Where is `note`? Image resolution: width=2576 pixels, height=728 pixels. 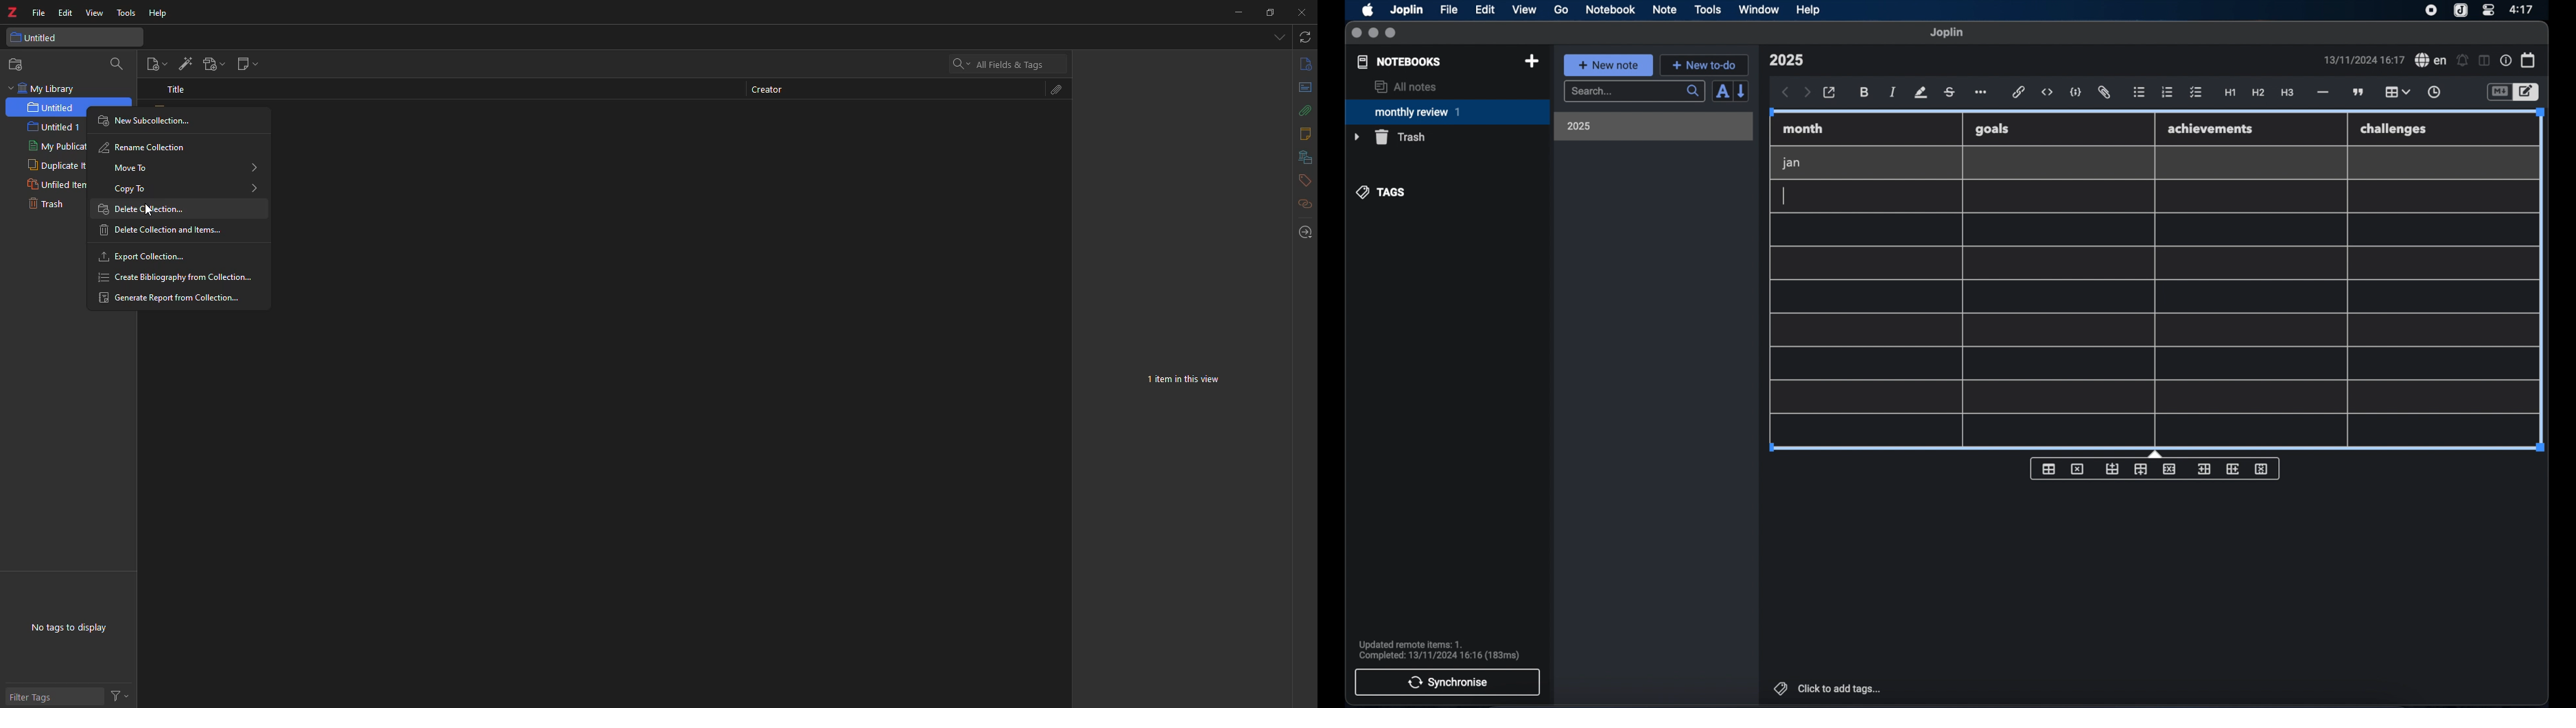 note is located at coordinates (1665, 9).